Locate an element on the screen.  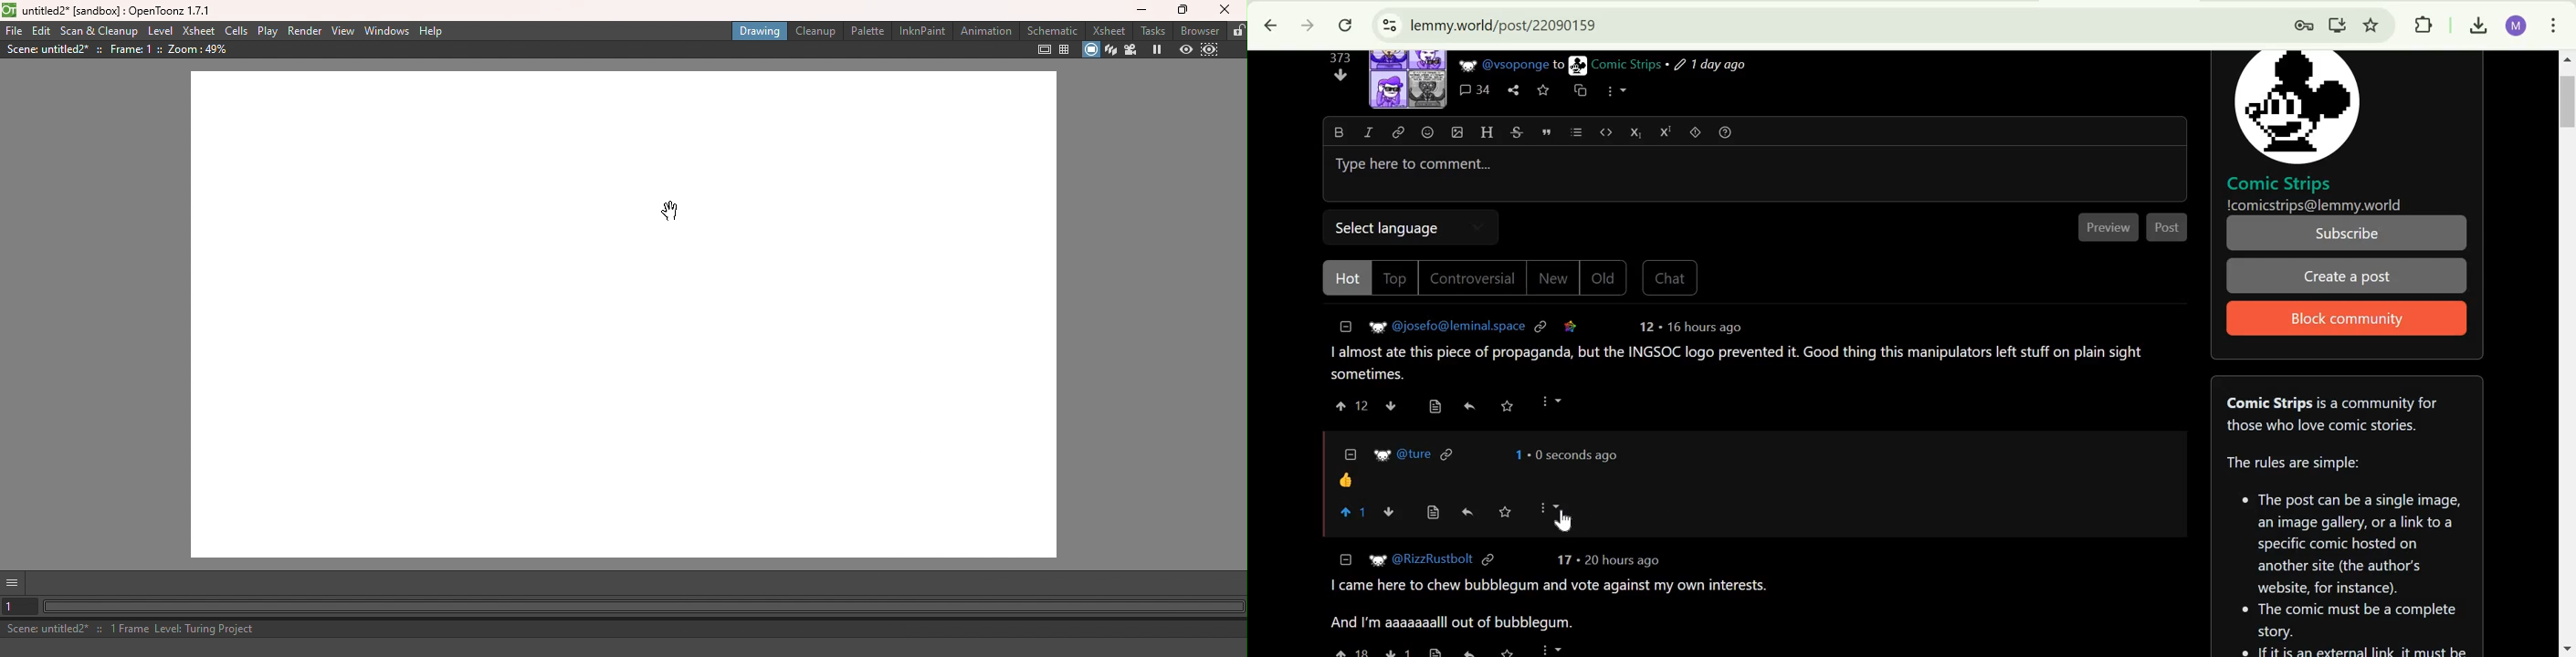
Old is located at coordinates (1604, 277).